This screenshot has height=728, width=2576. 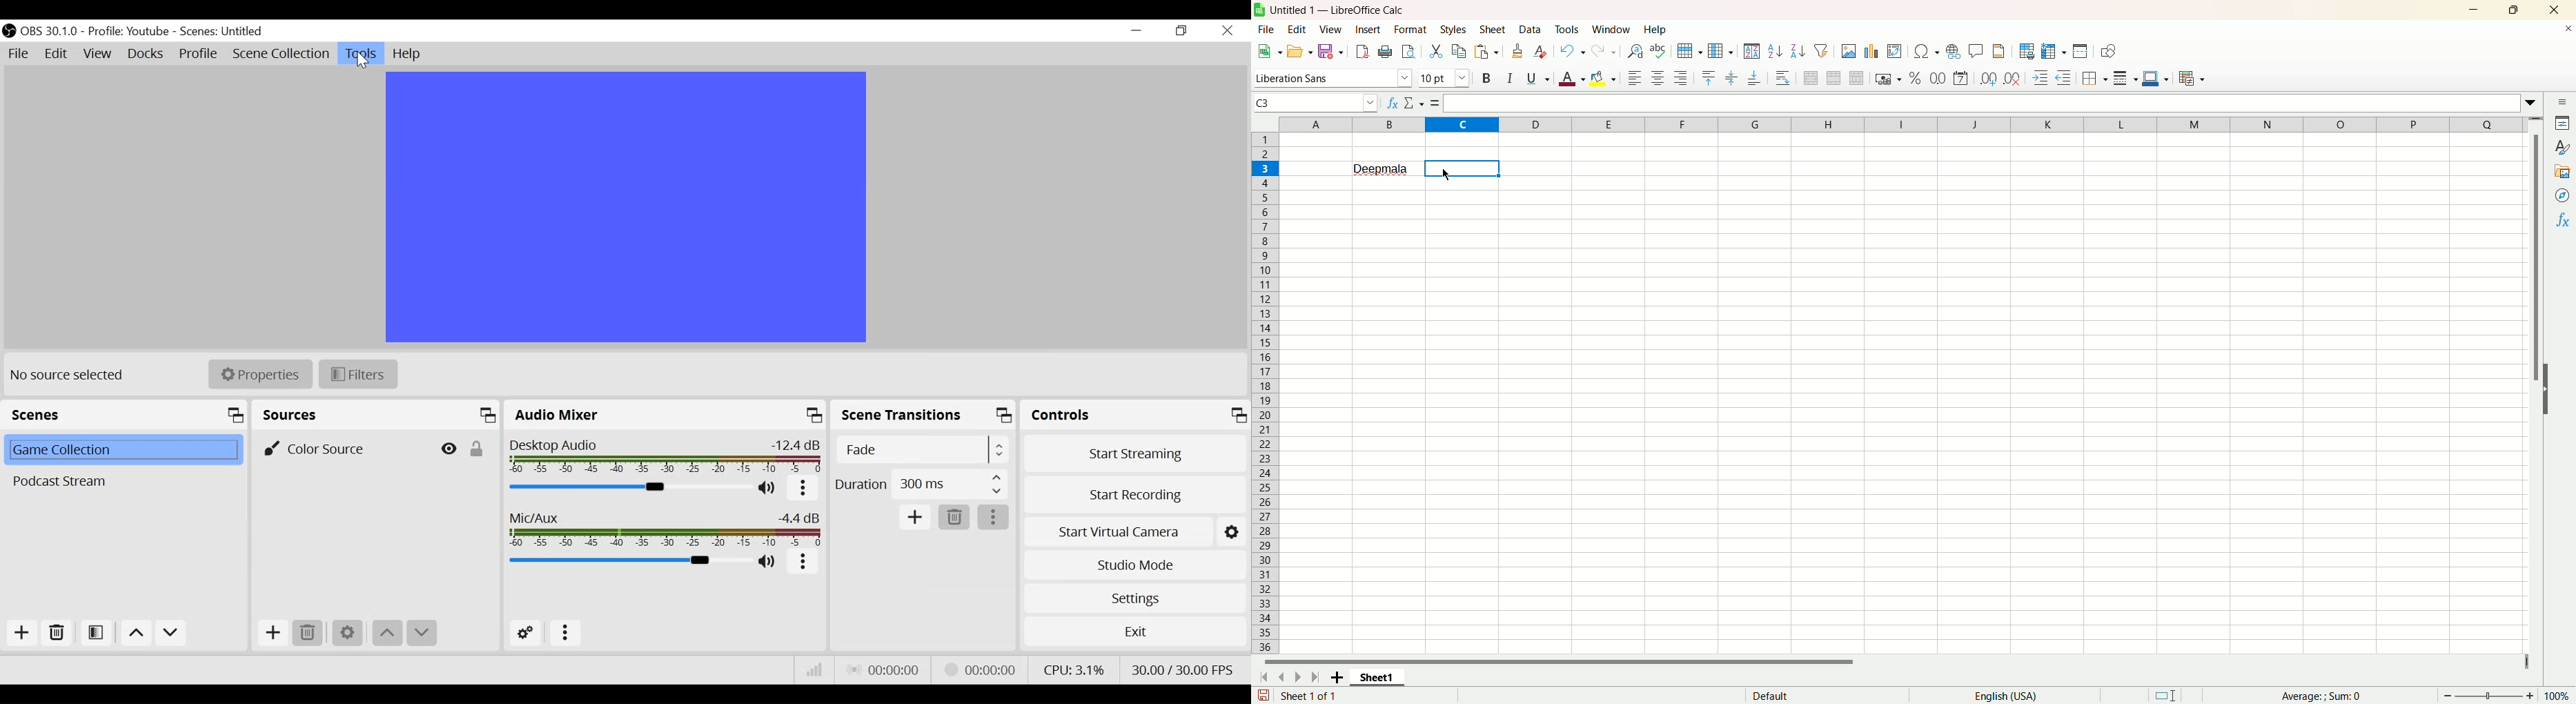 I want to click on Insert chart, so click(x=1874, y=52).